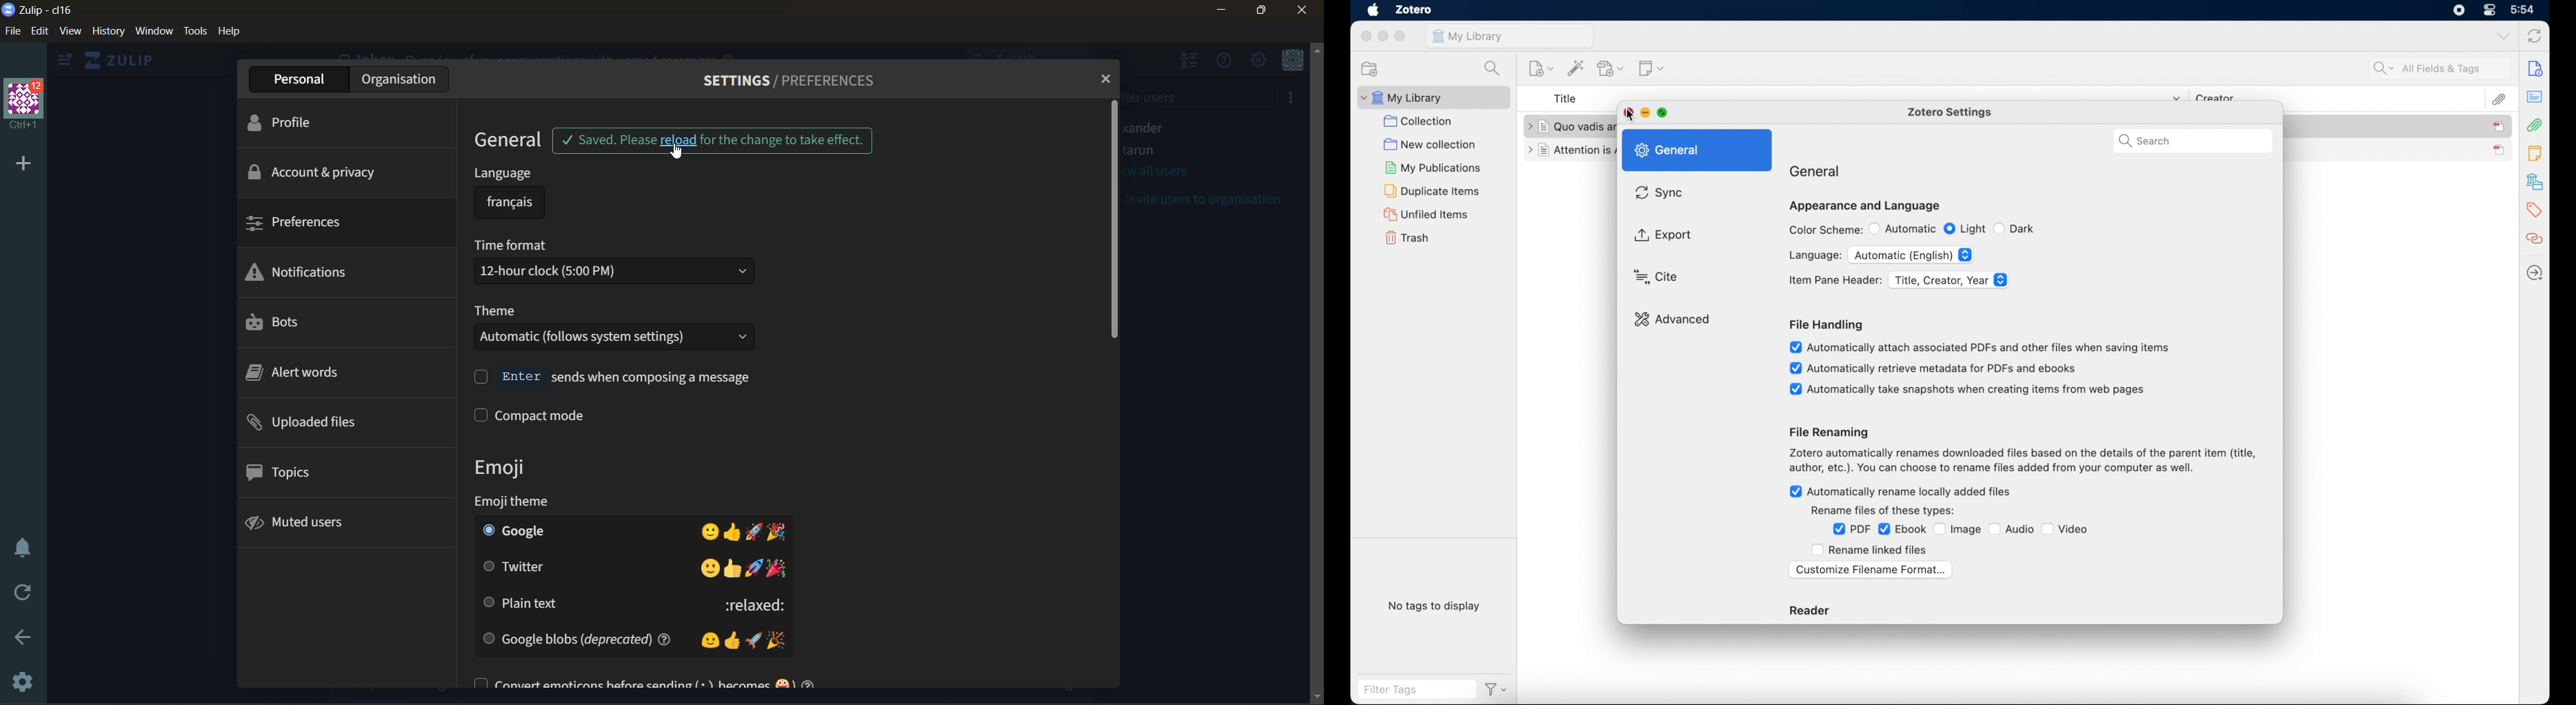 The width and height of the screenshot is (2576, 728). Describe the element at coordinates (1965, 228) in the screenshot. I see `light radio button` at that location.